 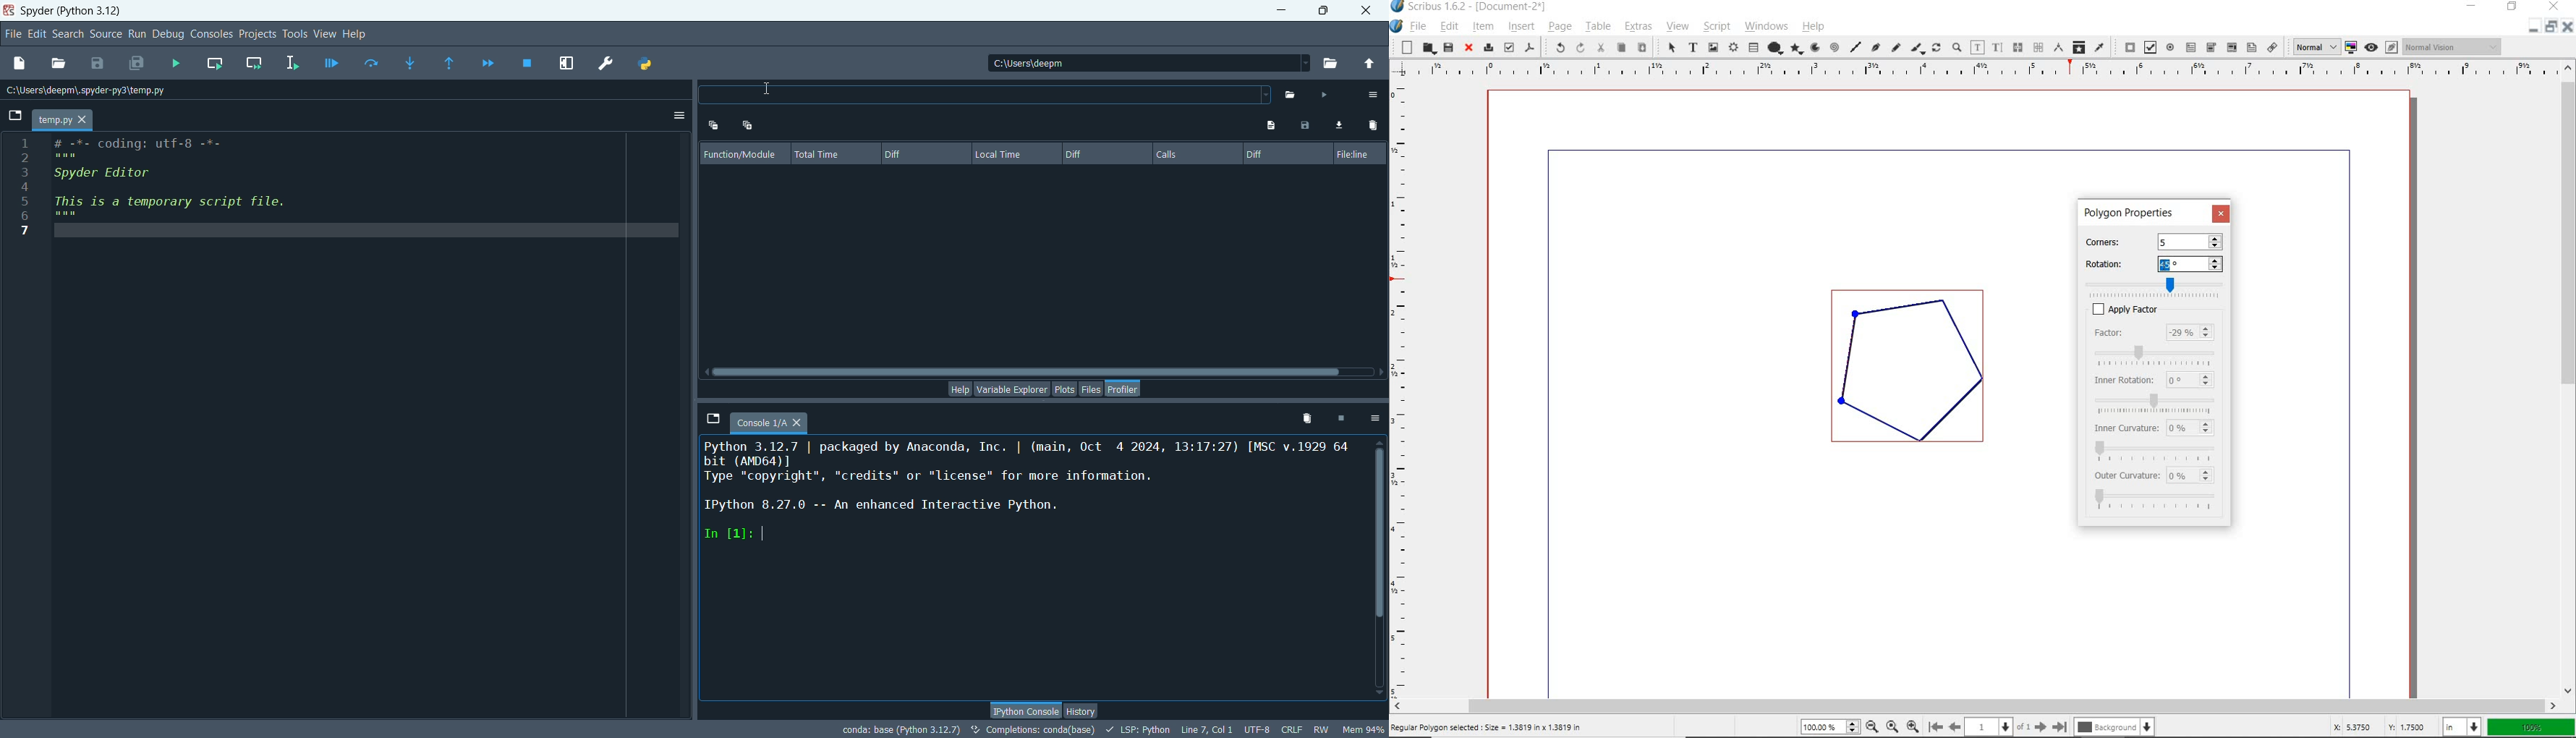 I want to click on help, so click(x=358, y=34).